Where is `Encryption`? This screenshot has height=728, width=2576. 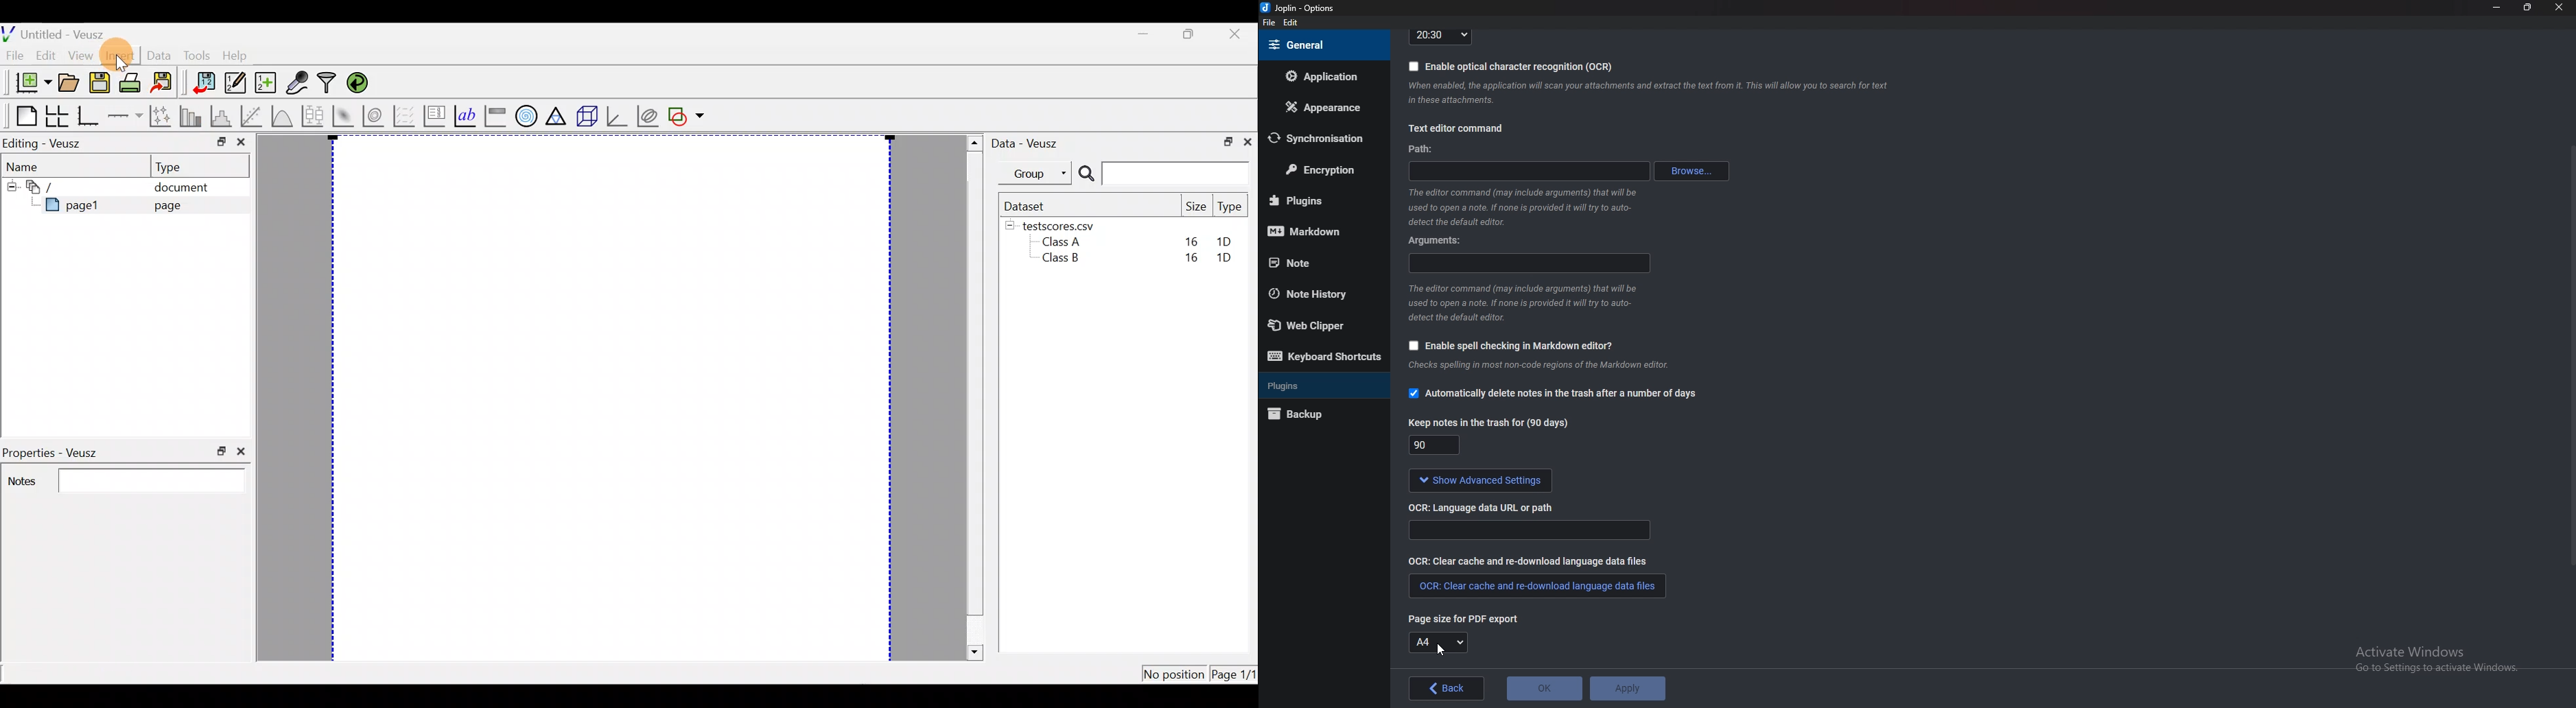 Encryption is located at coordinates (1322, 171).